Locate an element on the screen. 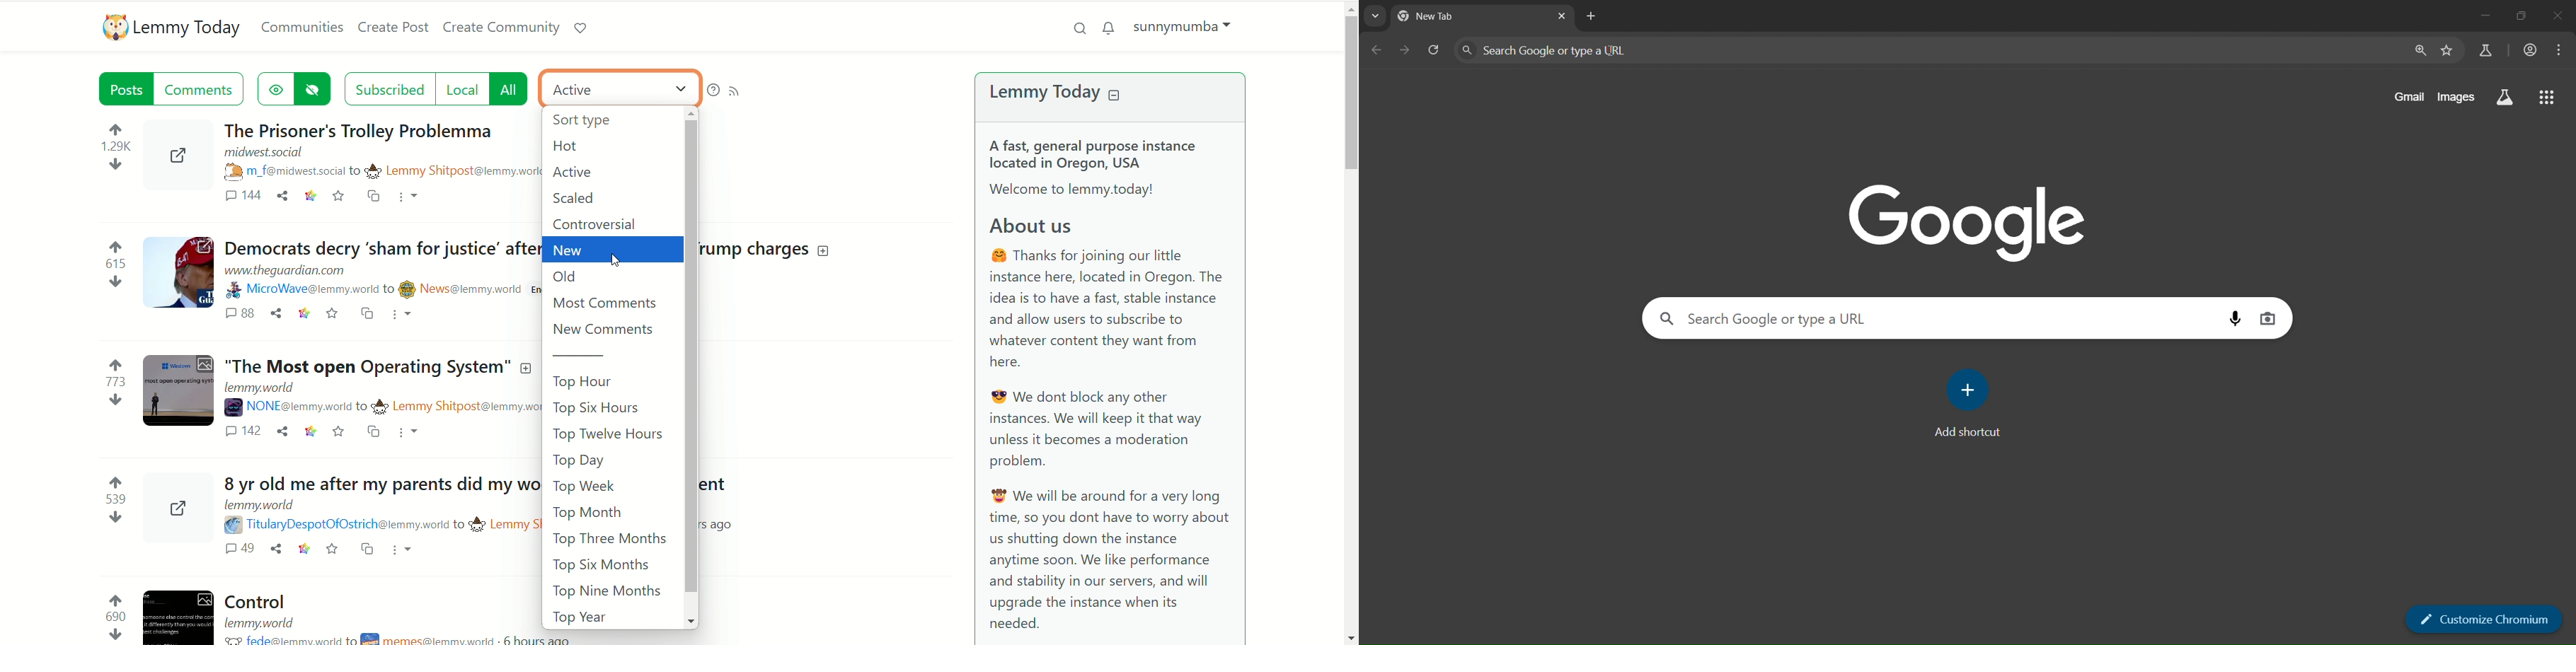 Image resolution: width=2576 pixels, height=672 pixels. vertical scroll bar is located at coordinates (1350, 321).